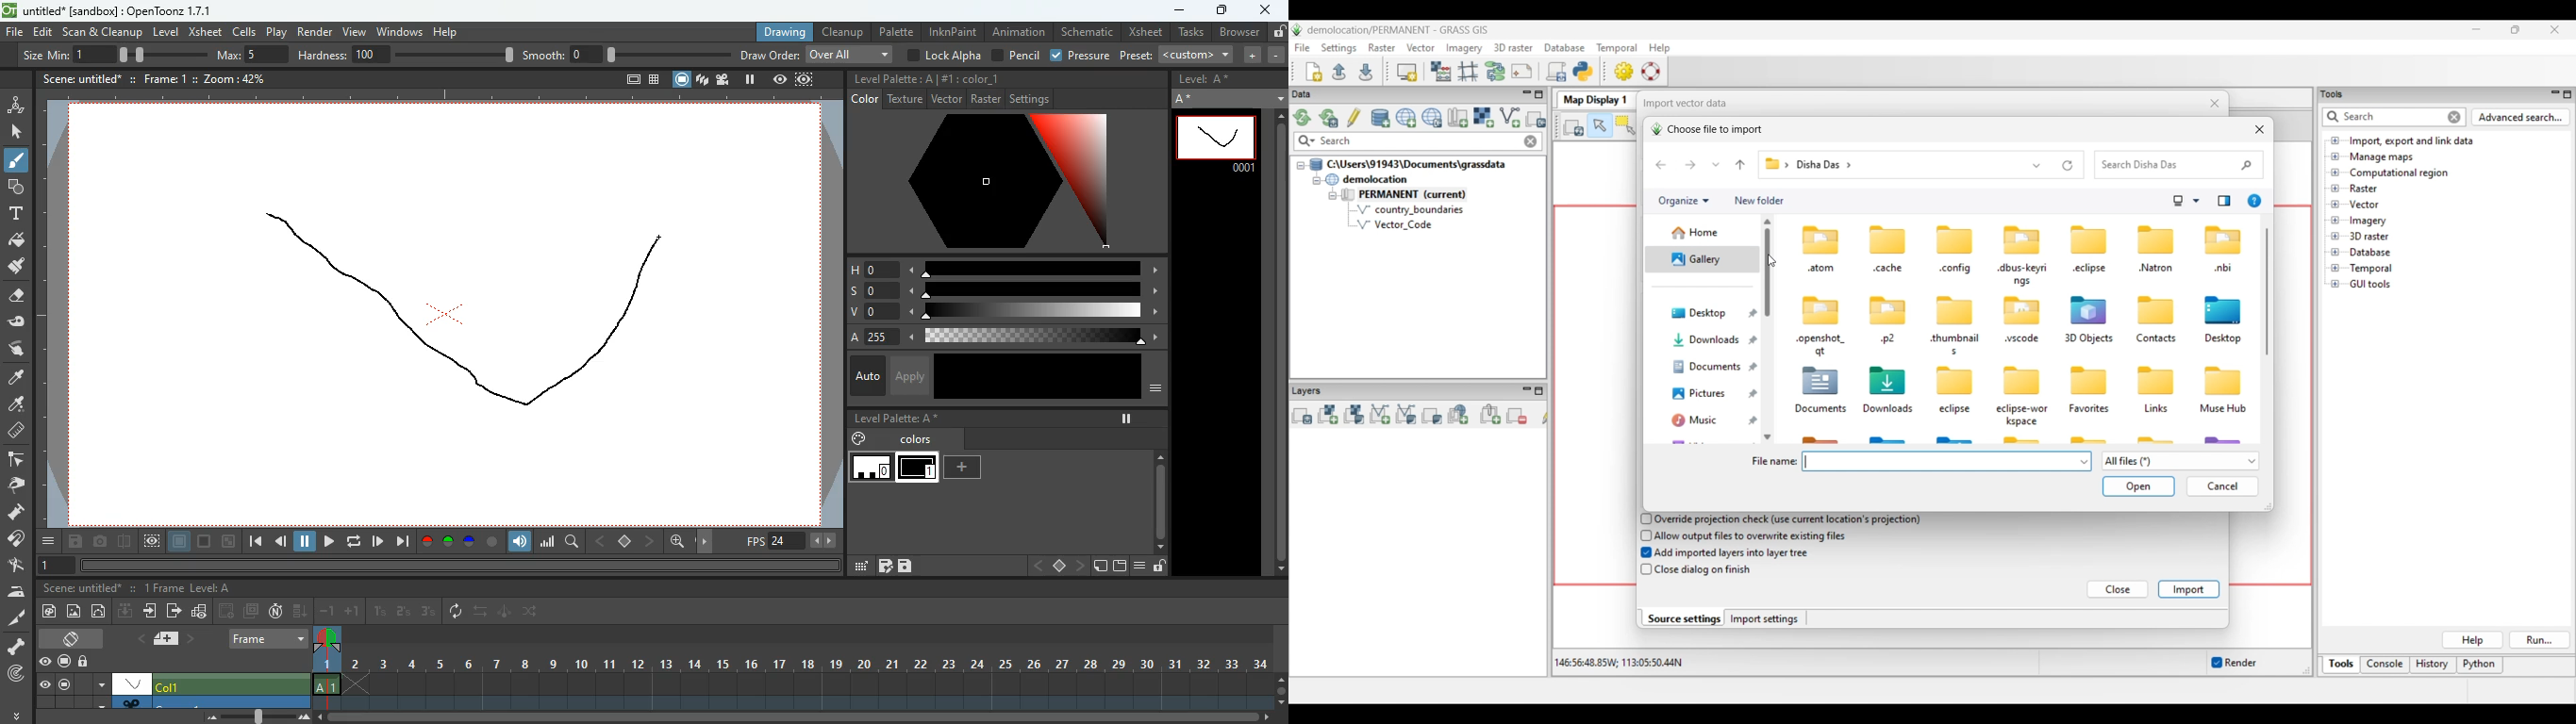 This screenshot has width=2576, height=728. Describe the element at coordinates (170, 701) in the screenshot. I see `Column` at that location.